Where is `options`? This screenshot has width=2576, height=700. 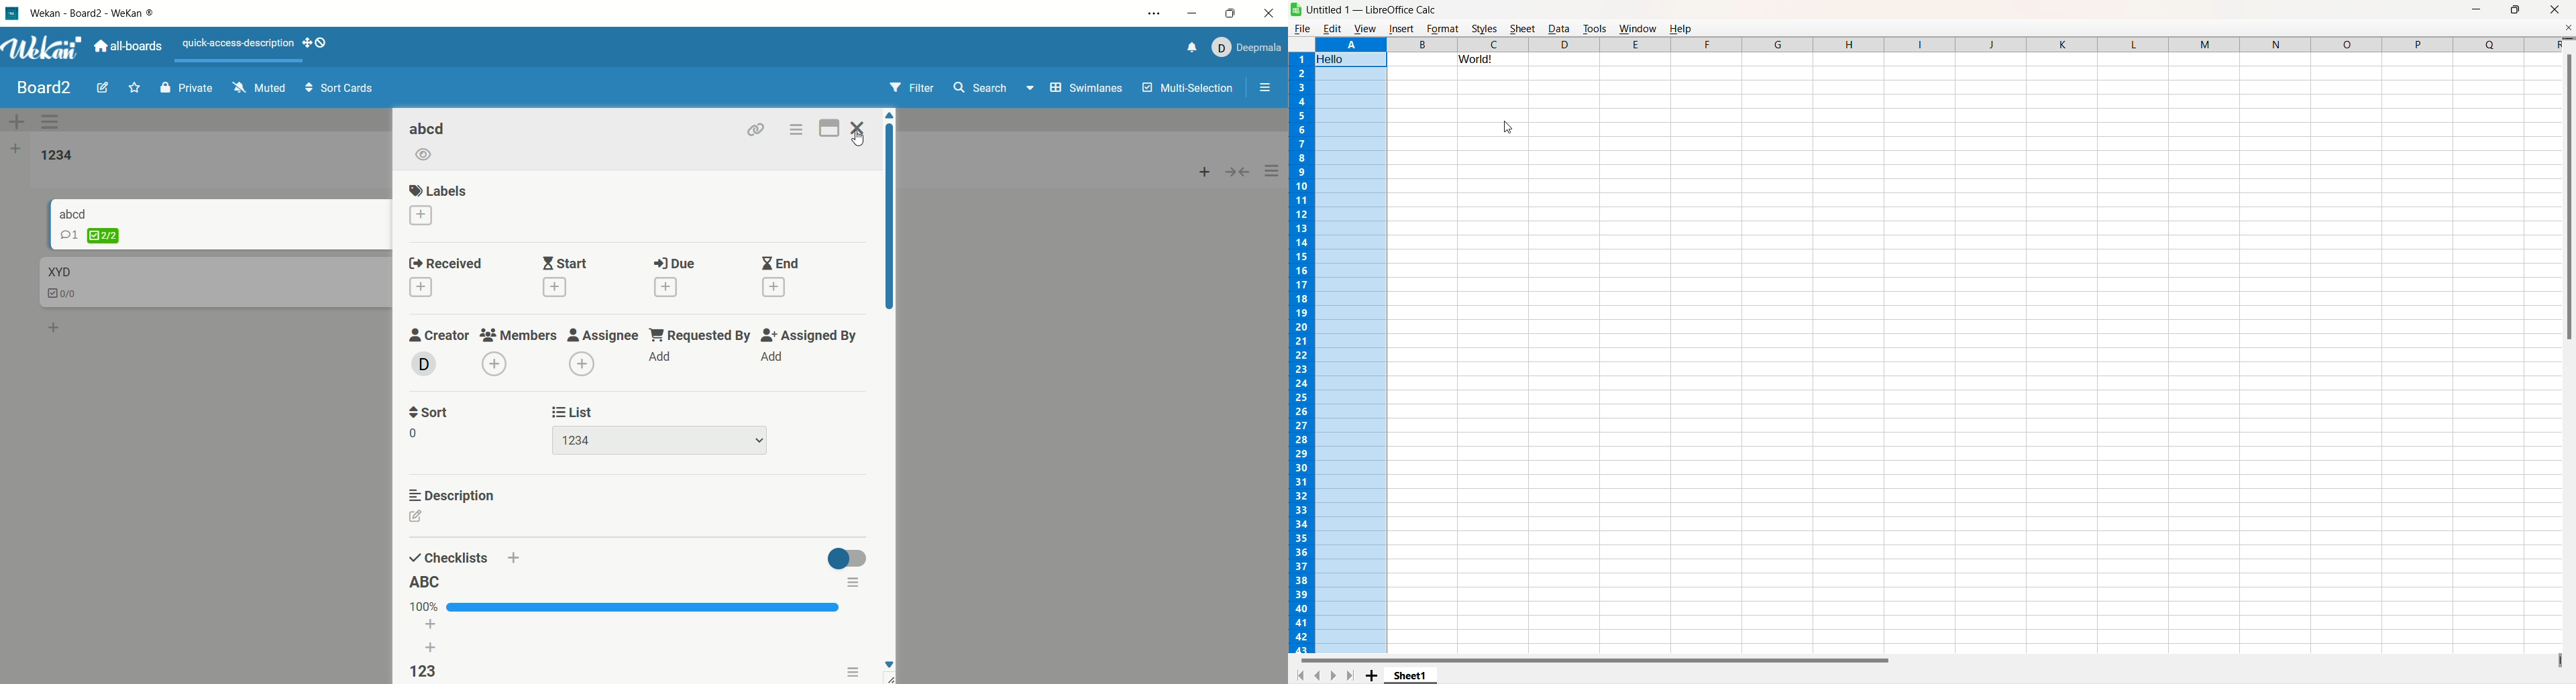 options is located at coordinates (1273, 172).